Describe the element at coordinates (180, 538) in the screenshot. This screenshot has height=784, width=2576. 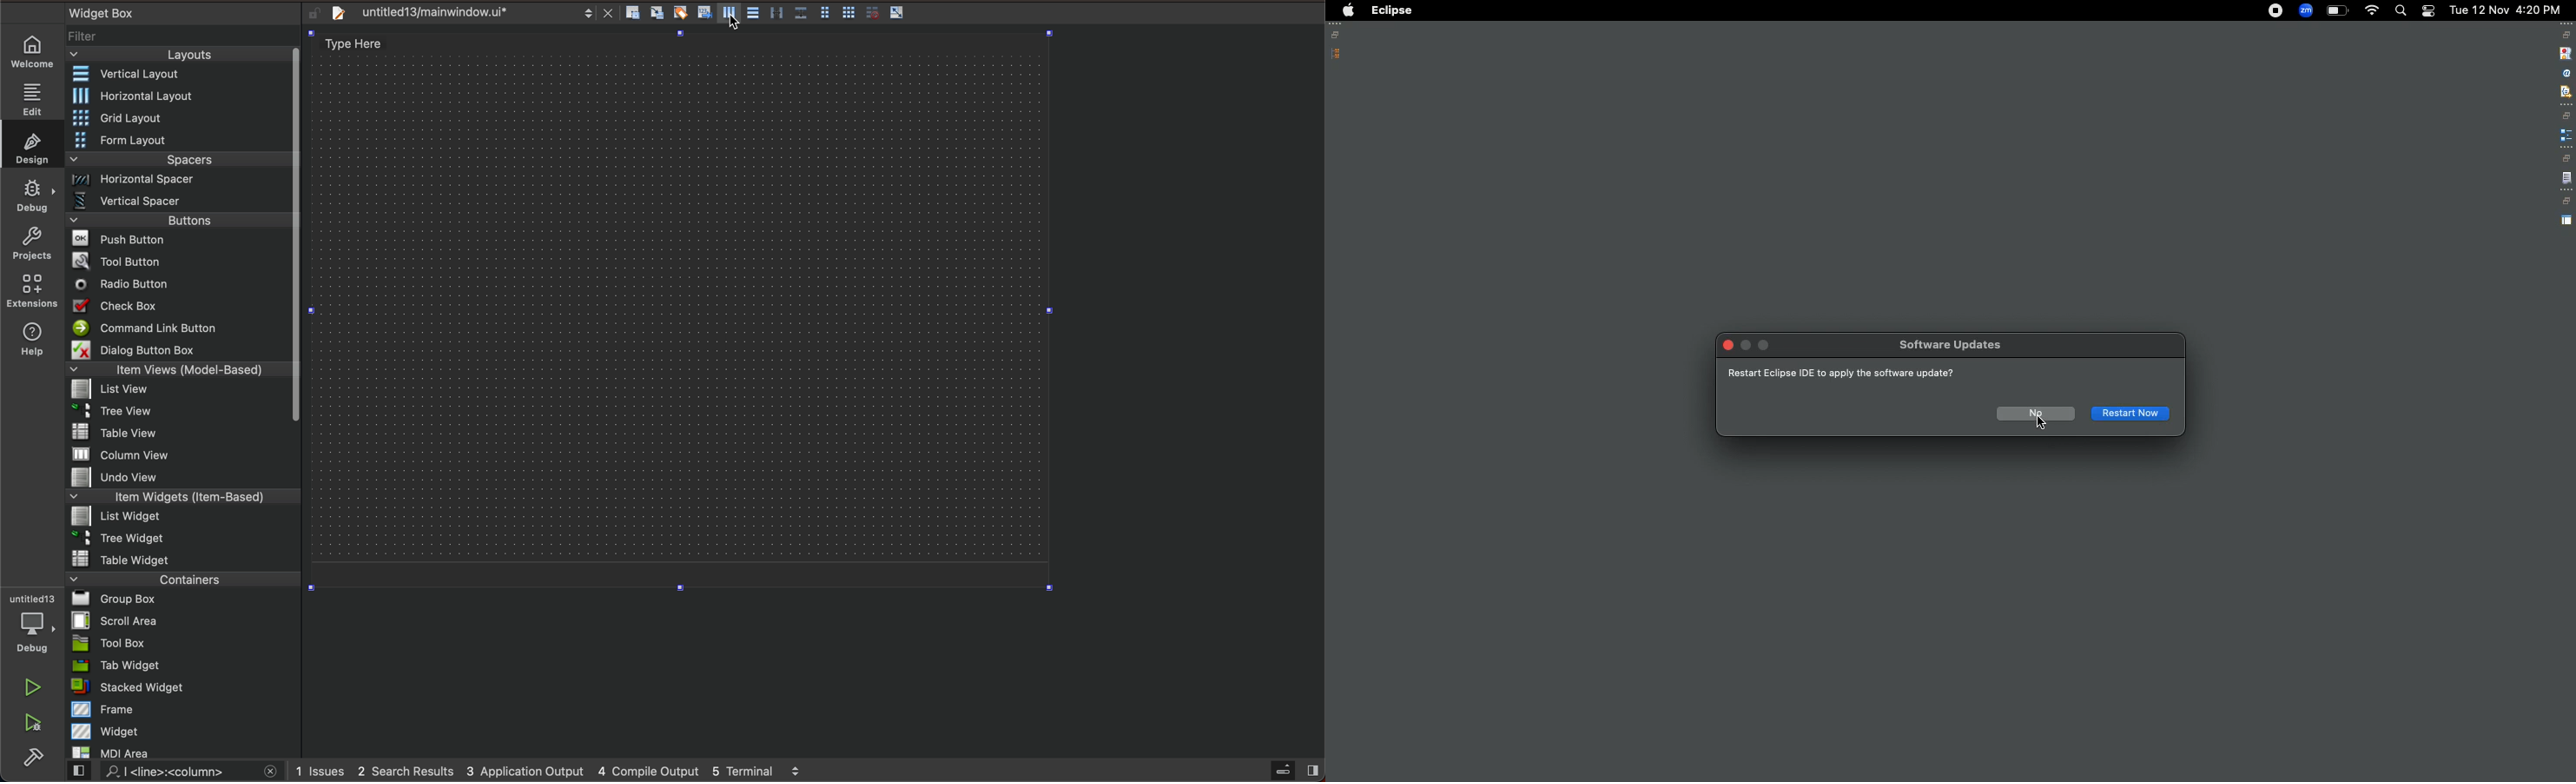
I see `tree widget` at that location.